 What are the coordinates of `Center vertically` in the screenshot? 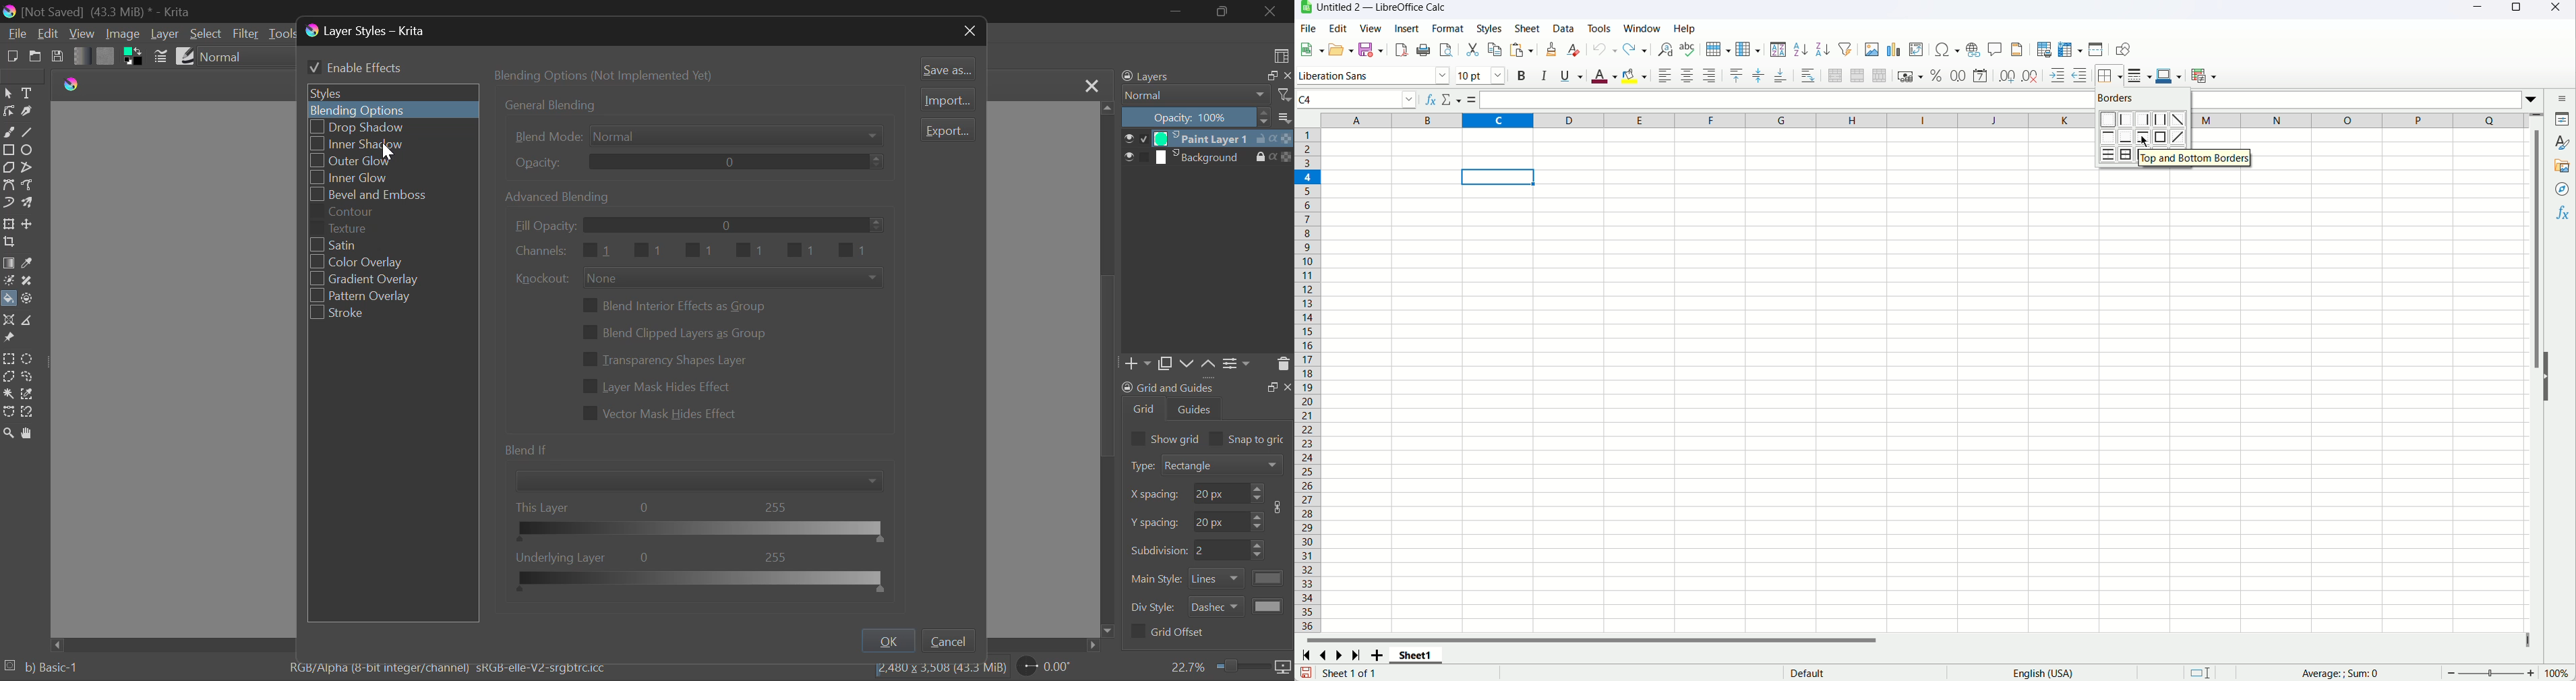 It's located at (1759, 75).